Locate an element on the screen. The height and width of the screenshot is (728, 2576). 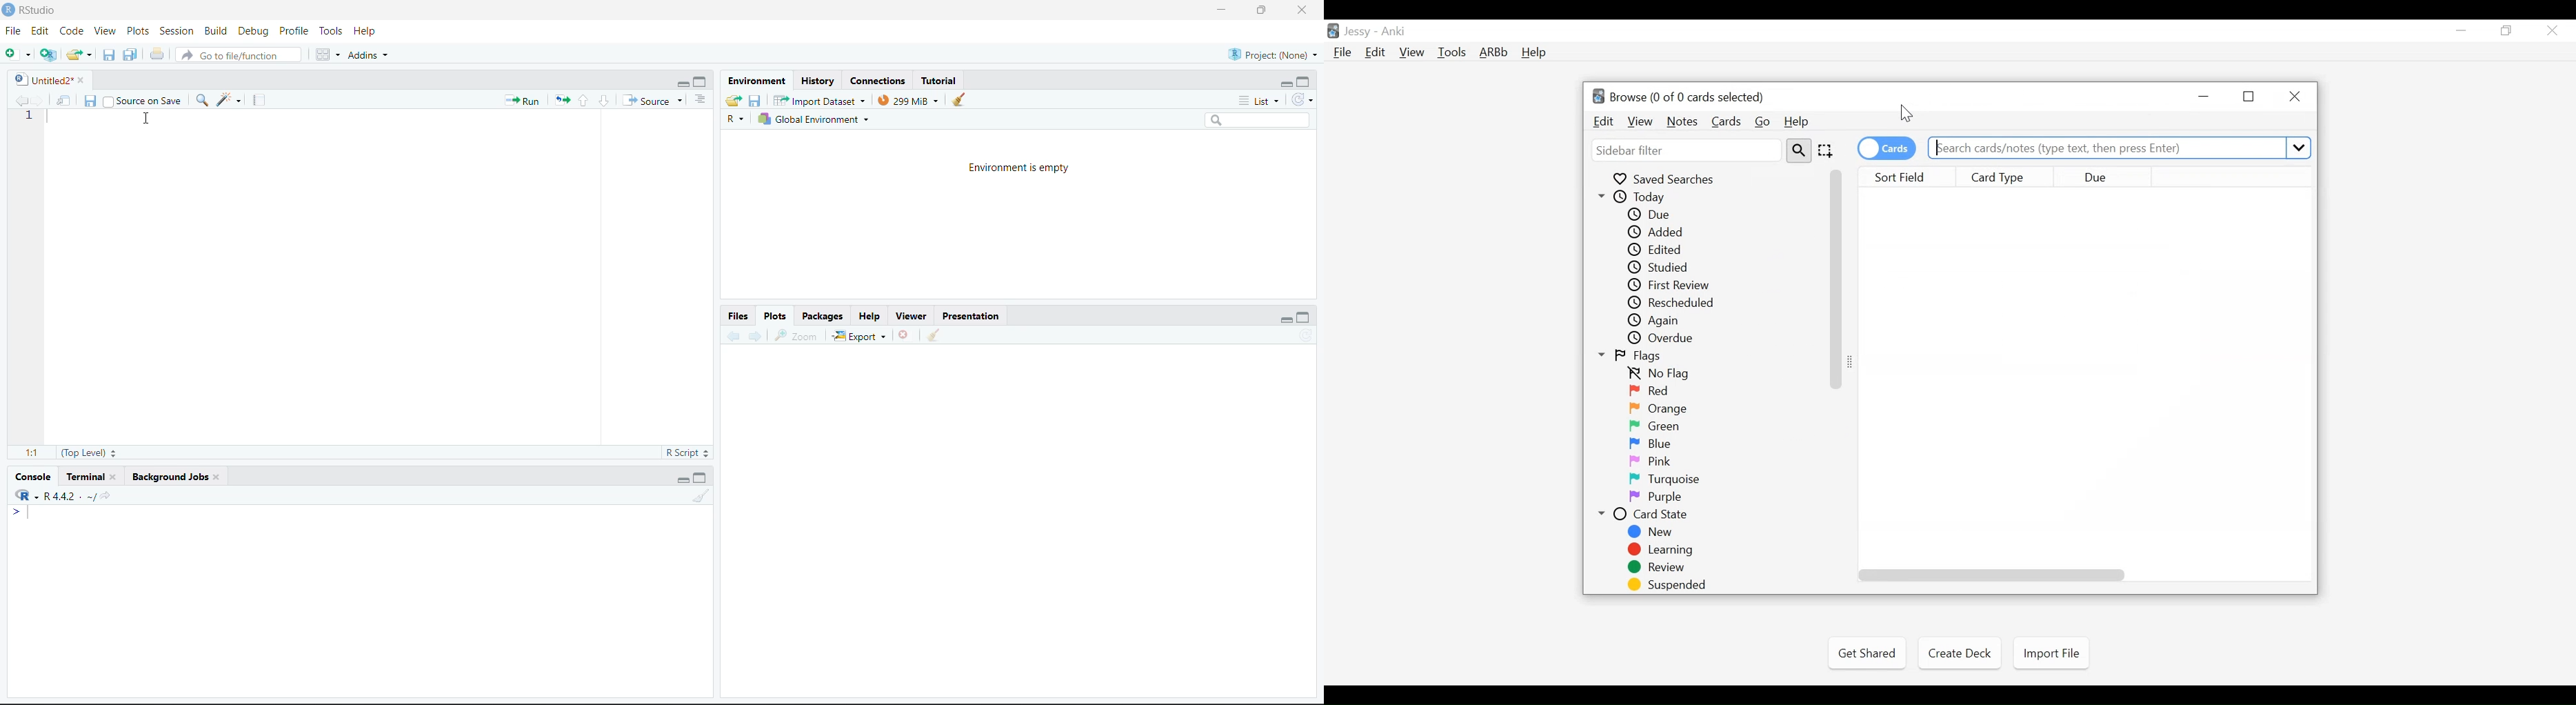
Advanced Review Button bar is located at coordinates (1495, 52).